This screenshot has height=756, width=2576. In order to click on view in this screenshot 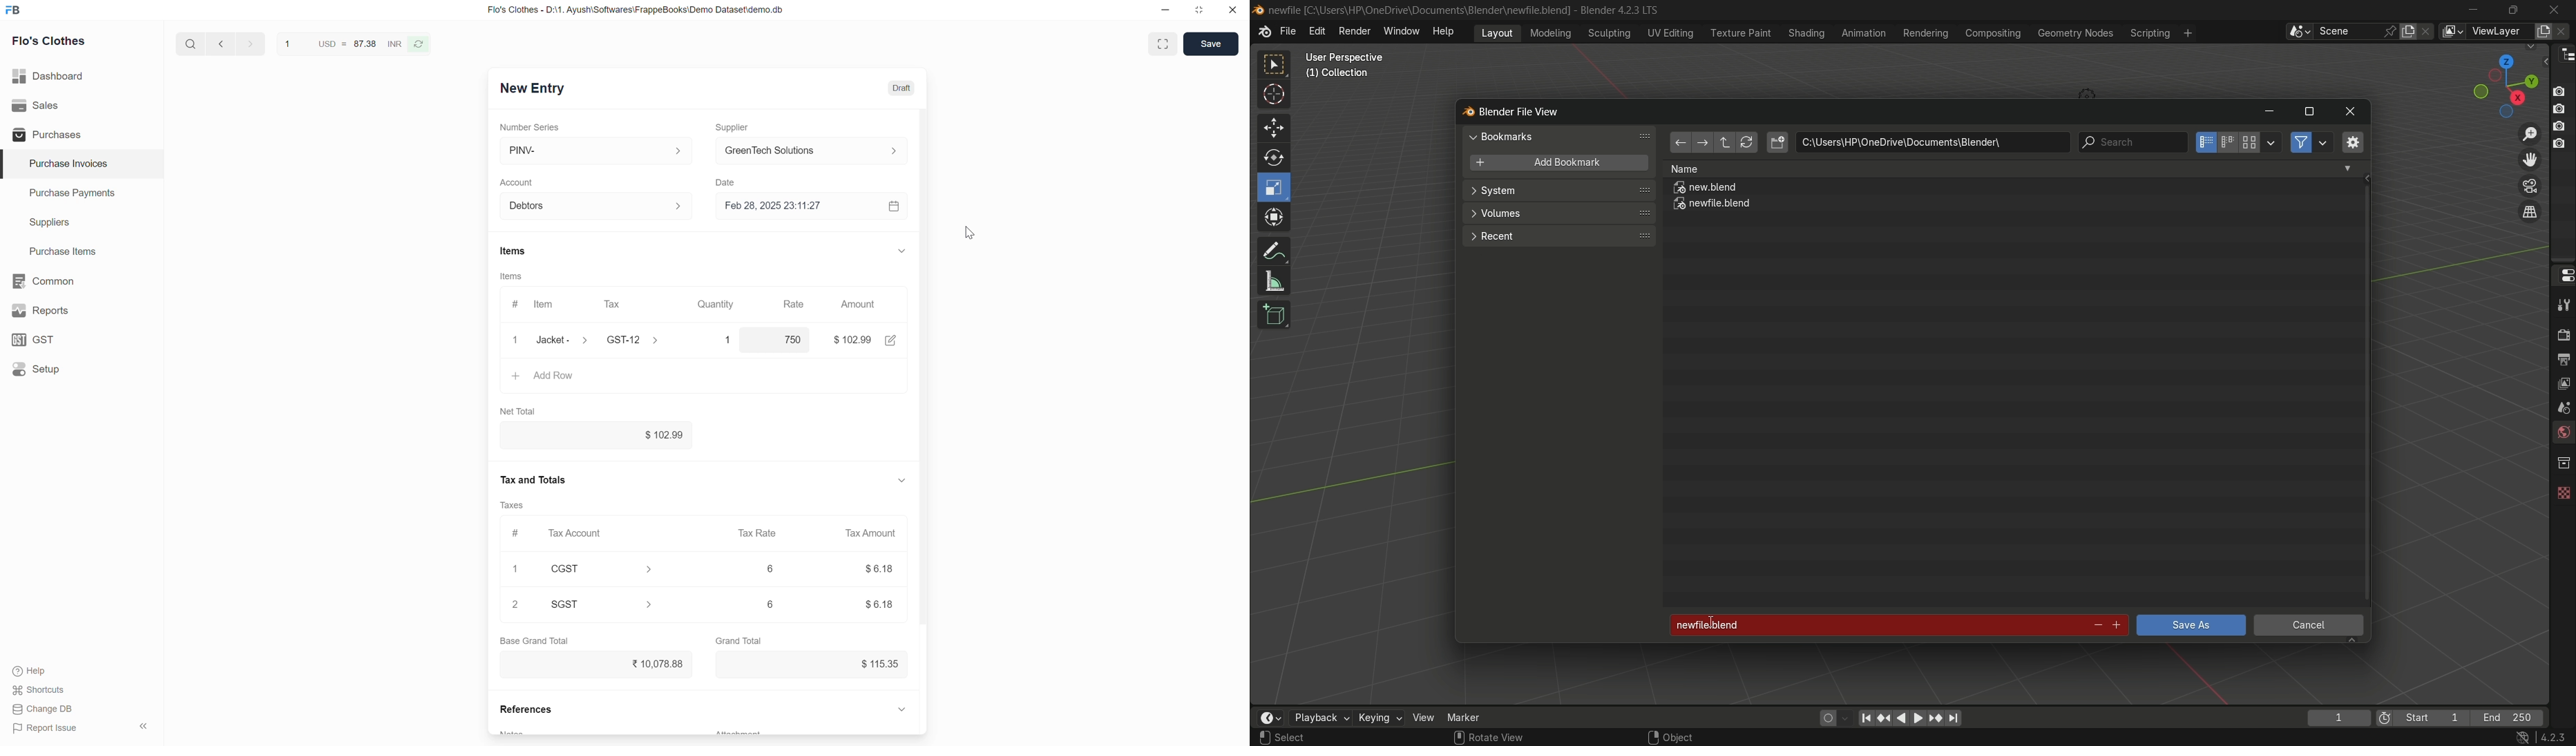, I will do `click(1424, 717)`.